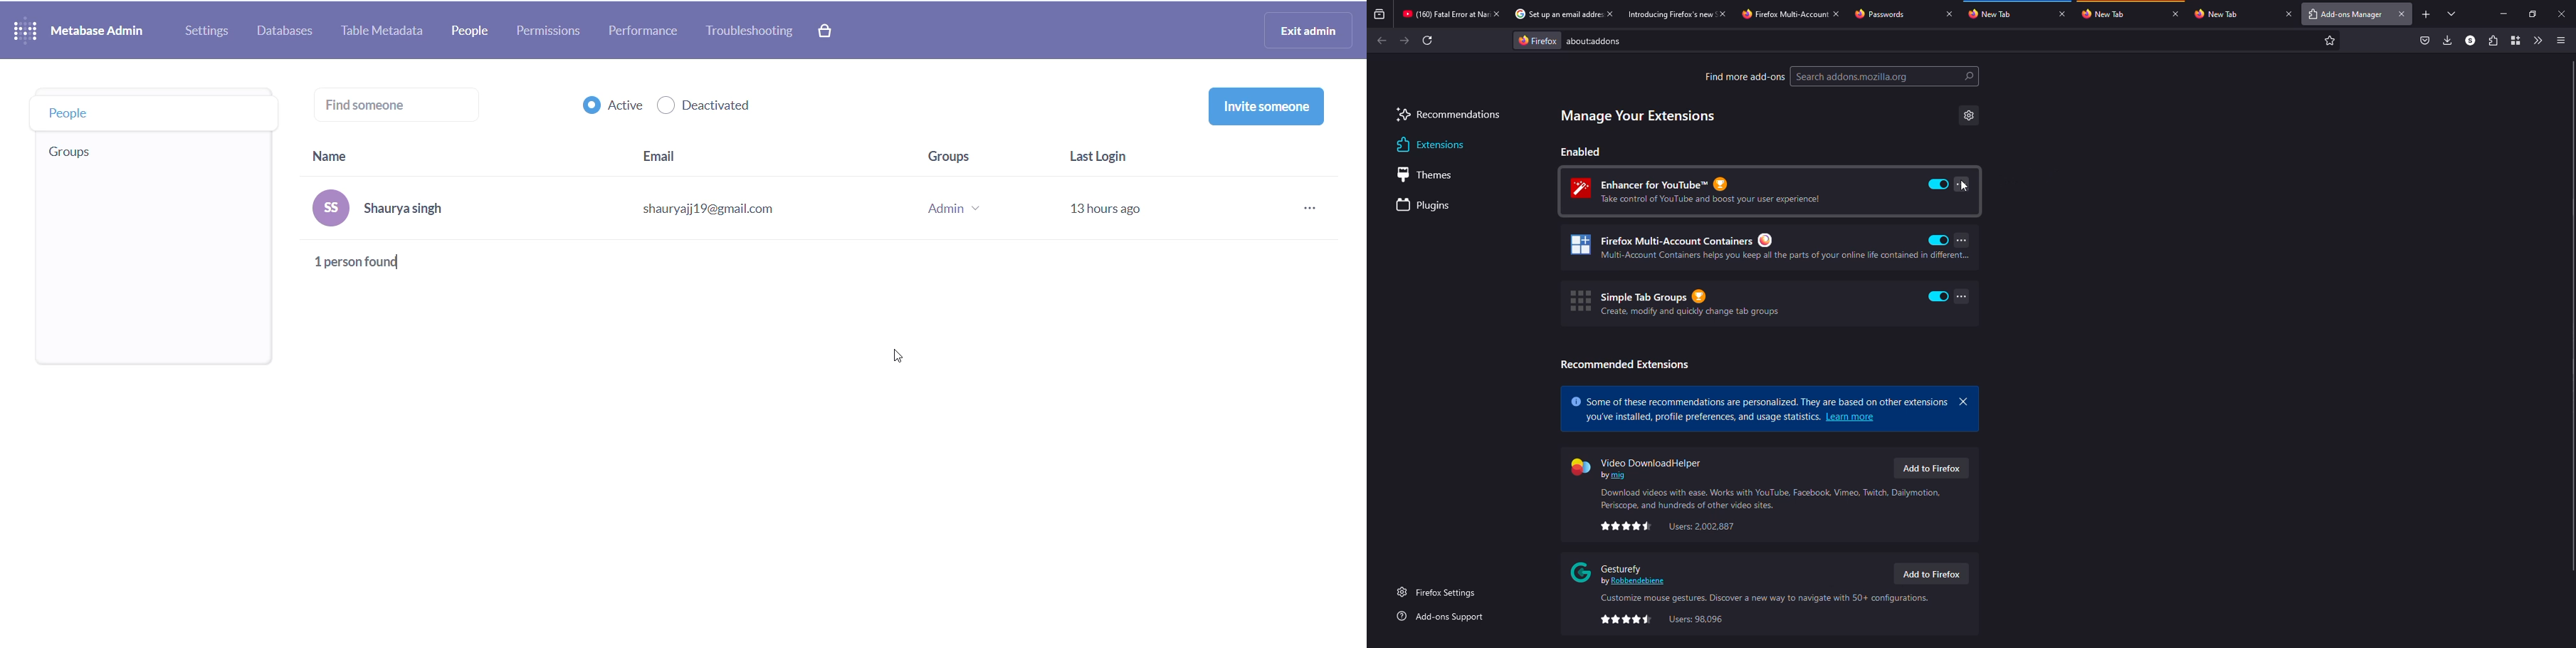 The image size is (2576, 672). What do you see at coordinates (1674, 303) in the screenshot?
I see `simple tab groups` at bounding box center [1674, 303].